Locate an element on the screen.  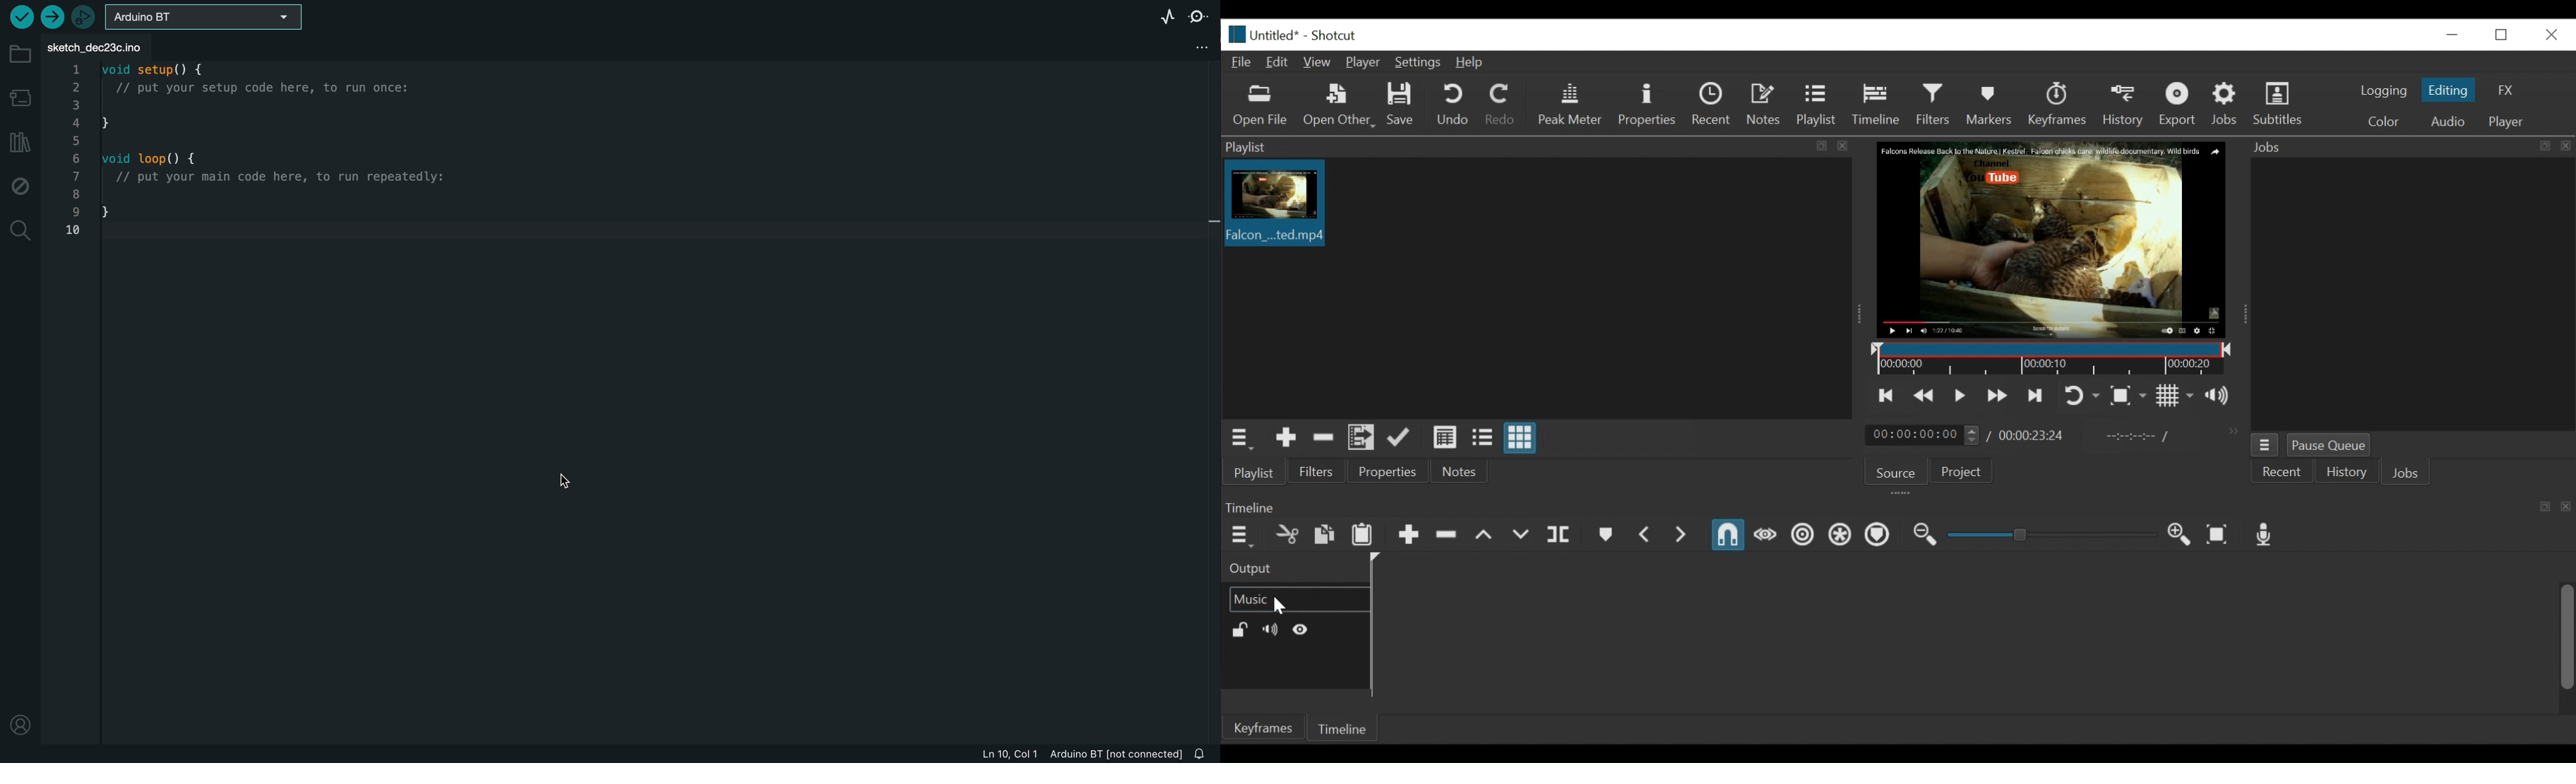
Editing is located at coordinates (2447, 90).